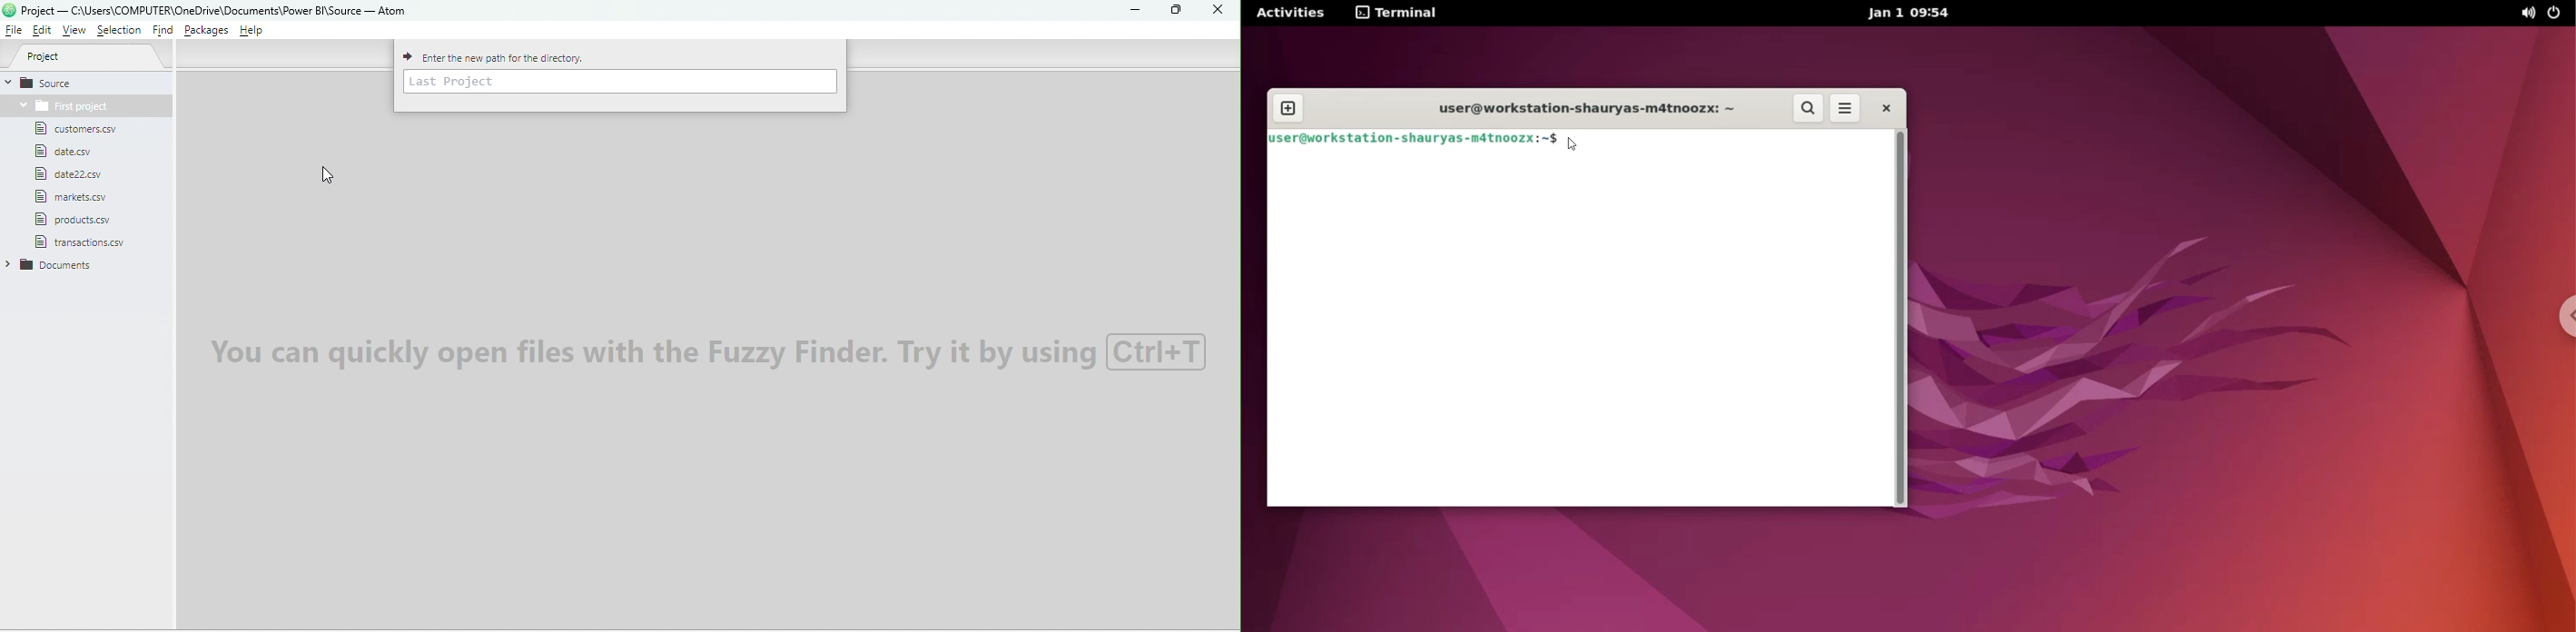 The image size is (2576, 644). Describe the element at coordinates (1409, 141) in the screenshot. I see `jl user@workstation- shauryas-m4tnoozx:~$` at that location.